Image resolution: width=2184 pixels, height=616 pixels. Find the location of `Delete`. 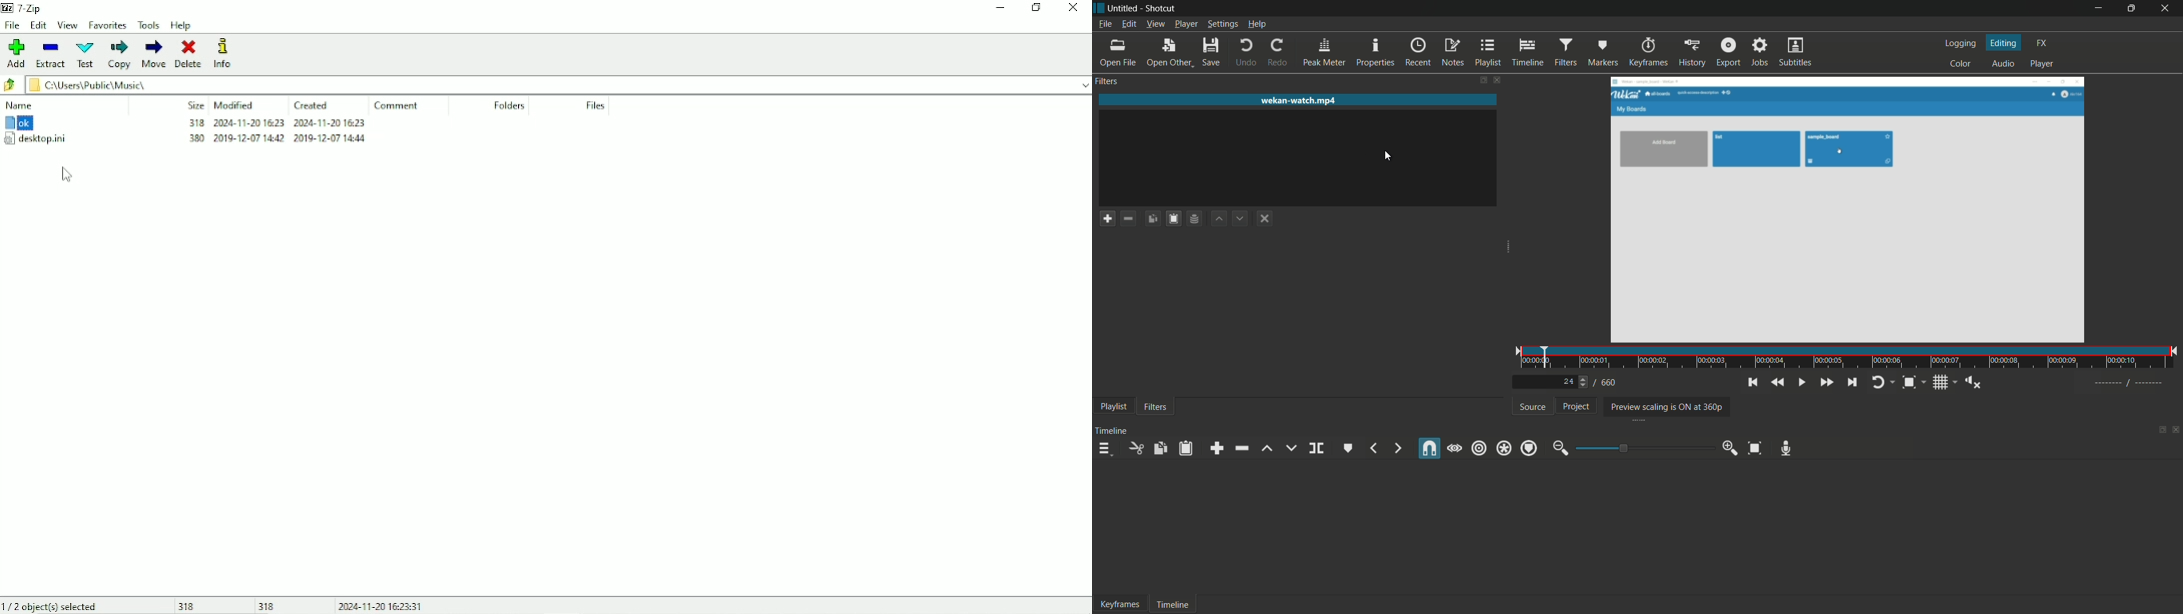

Delete is located at coordinates (192, 53).